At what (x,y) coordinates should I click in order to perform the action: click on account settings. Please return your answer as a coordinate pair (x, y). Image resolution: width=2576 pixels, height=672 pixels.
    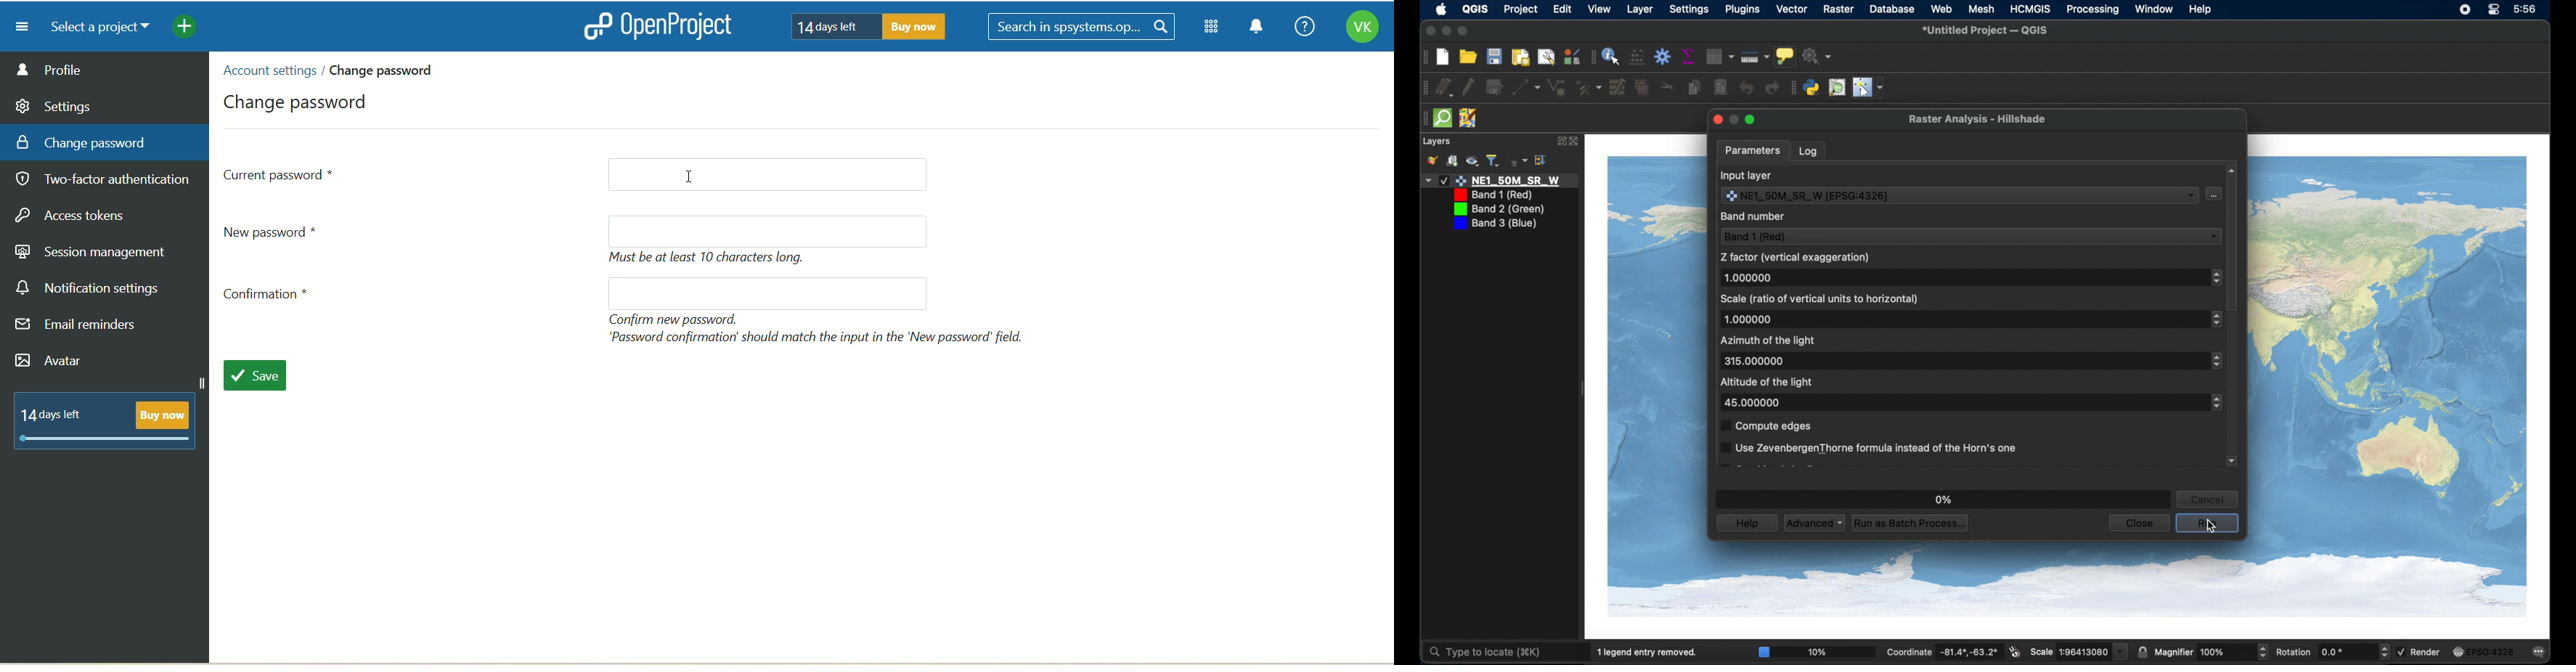
    Looking at the image, I should click on (268, 70).